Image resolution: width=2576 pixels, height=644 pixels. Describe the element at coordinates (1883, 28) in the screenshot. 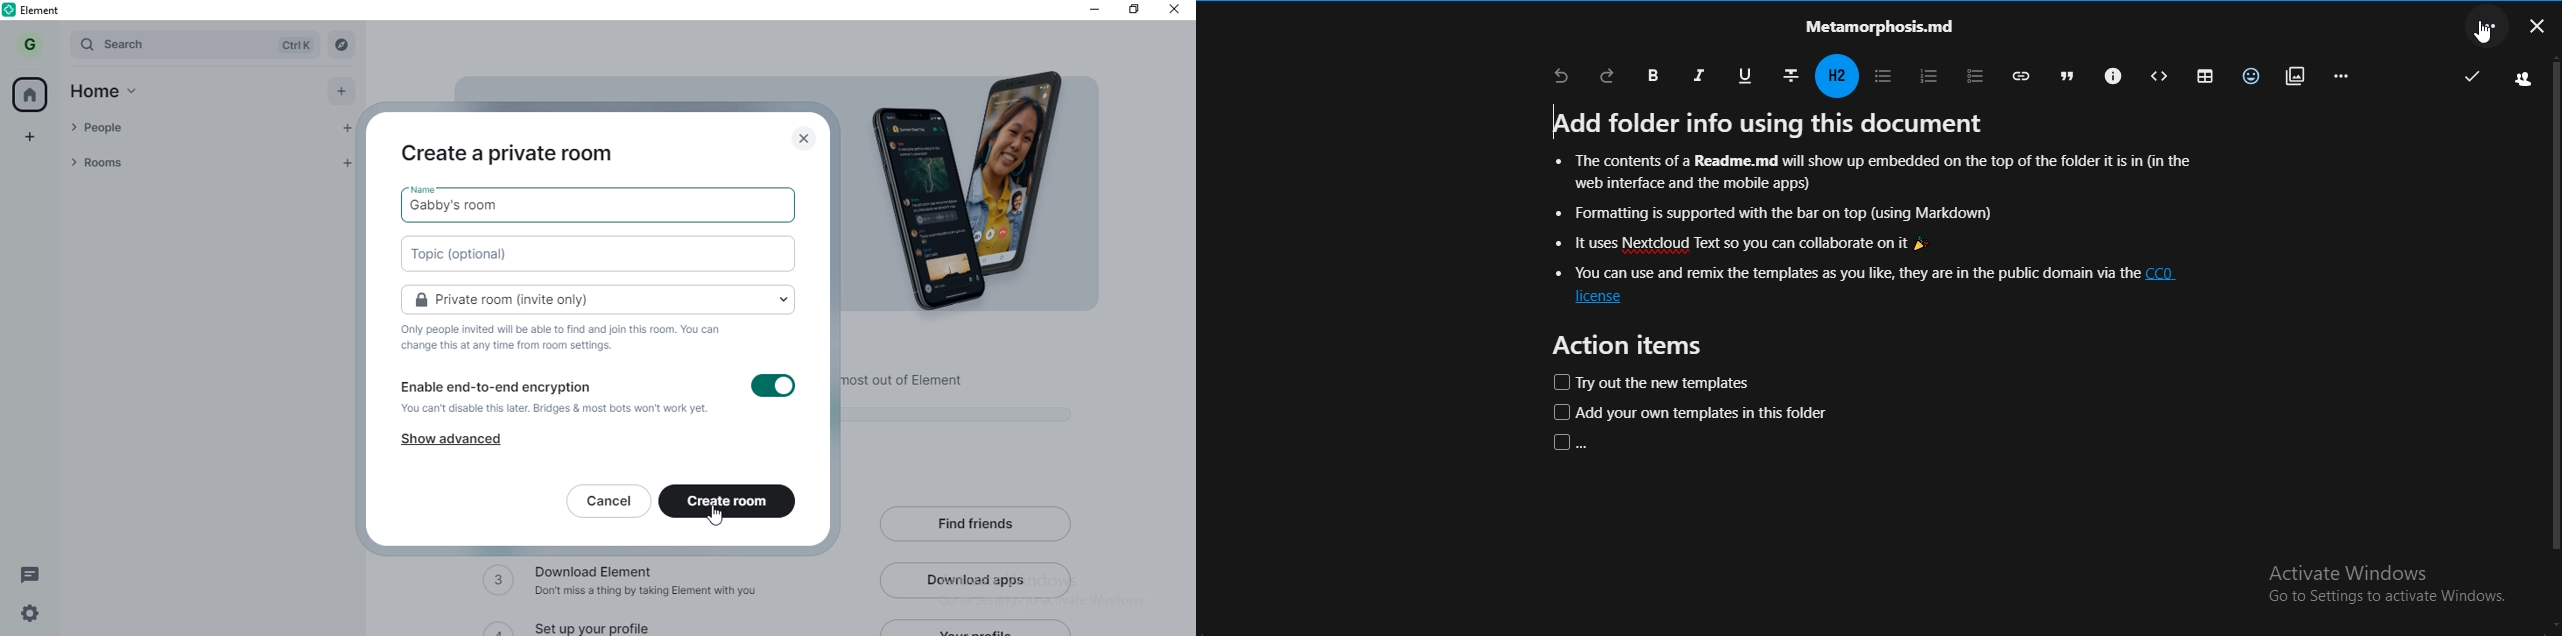

I see `text` at that location.